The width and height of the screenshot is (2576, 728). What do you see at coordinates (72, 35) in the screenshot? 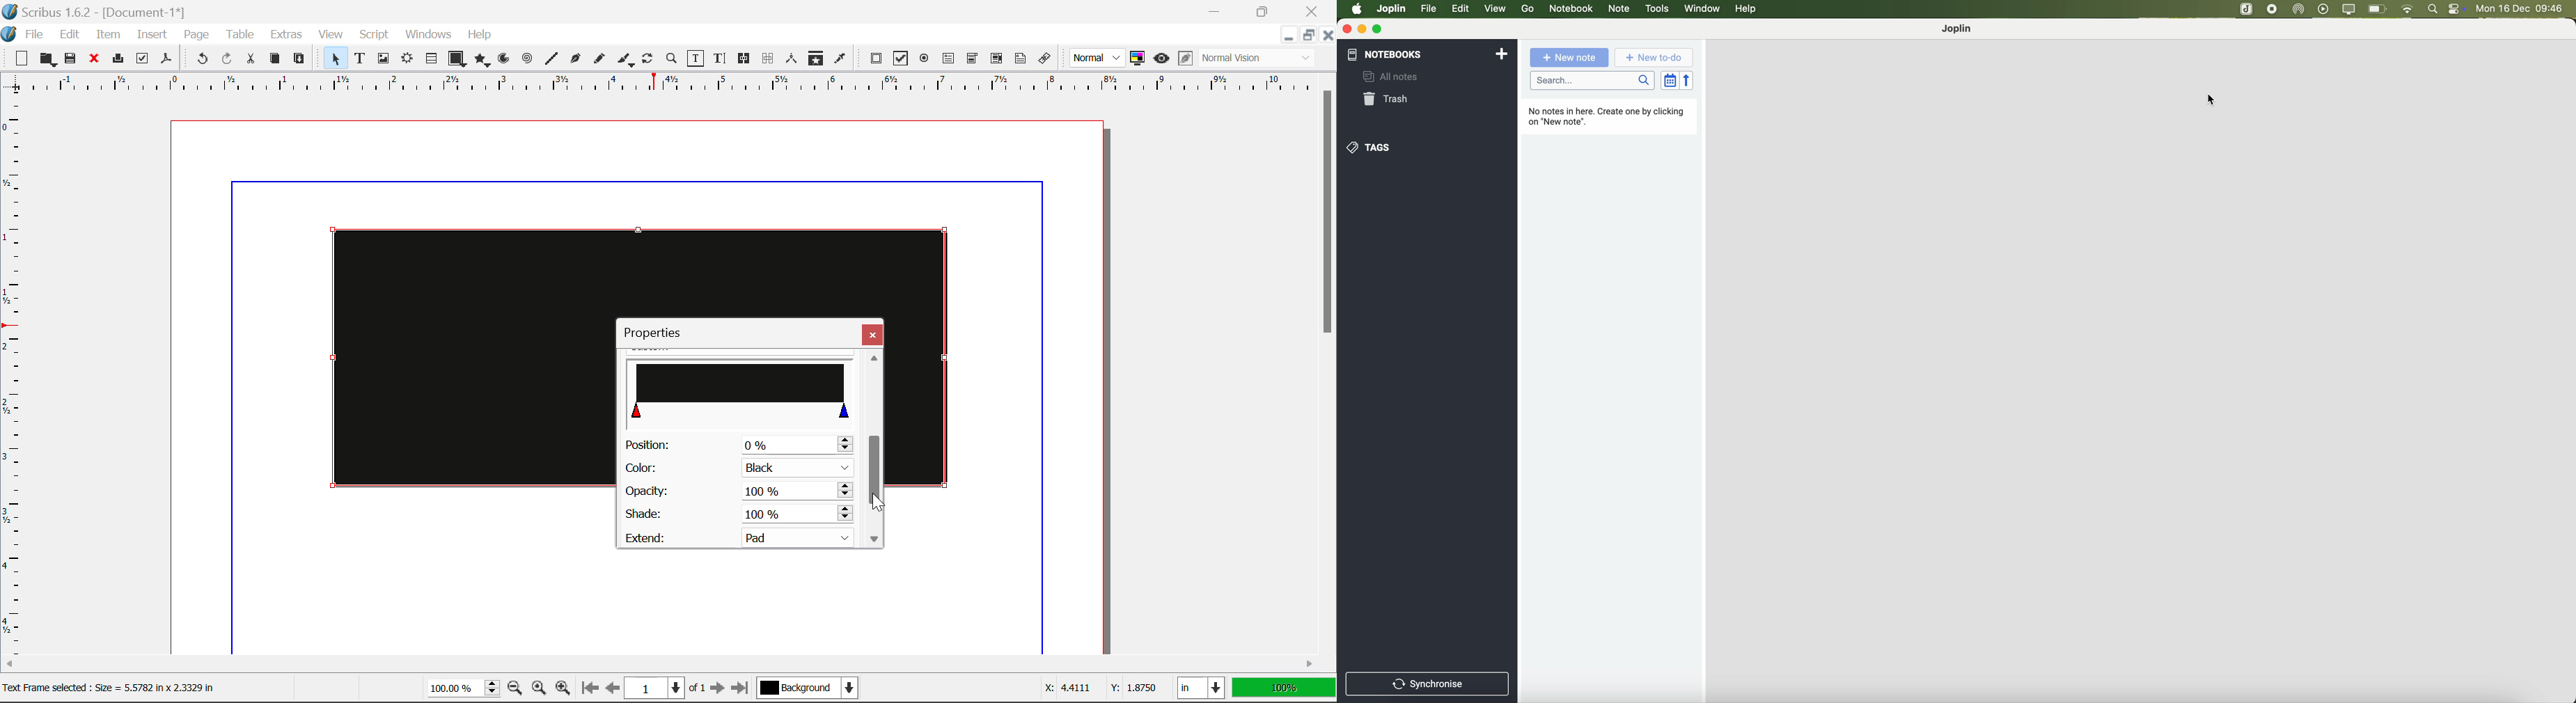
I see `Edit` at bounding box center [72, 35].